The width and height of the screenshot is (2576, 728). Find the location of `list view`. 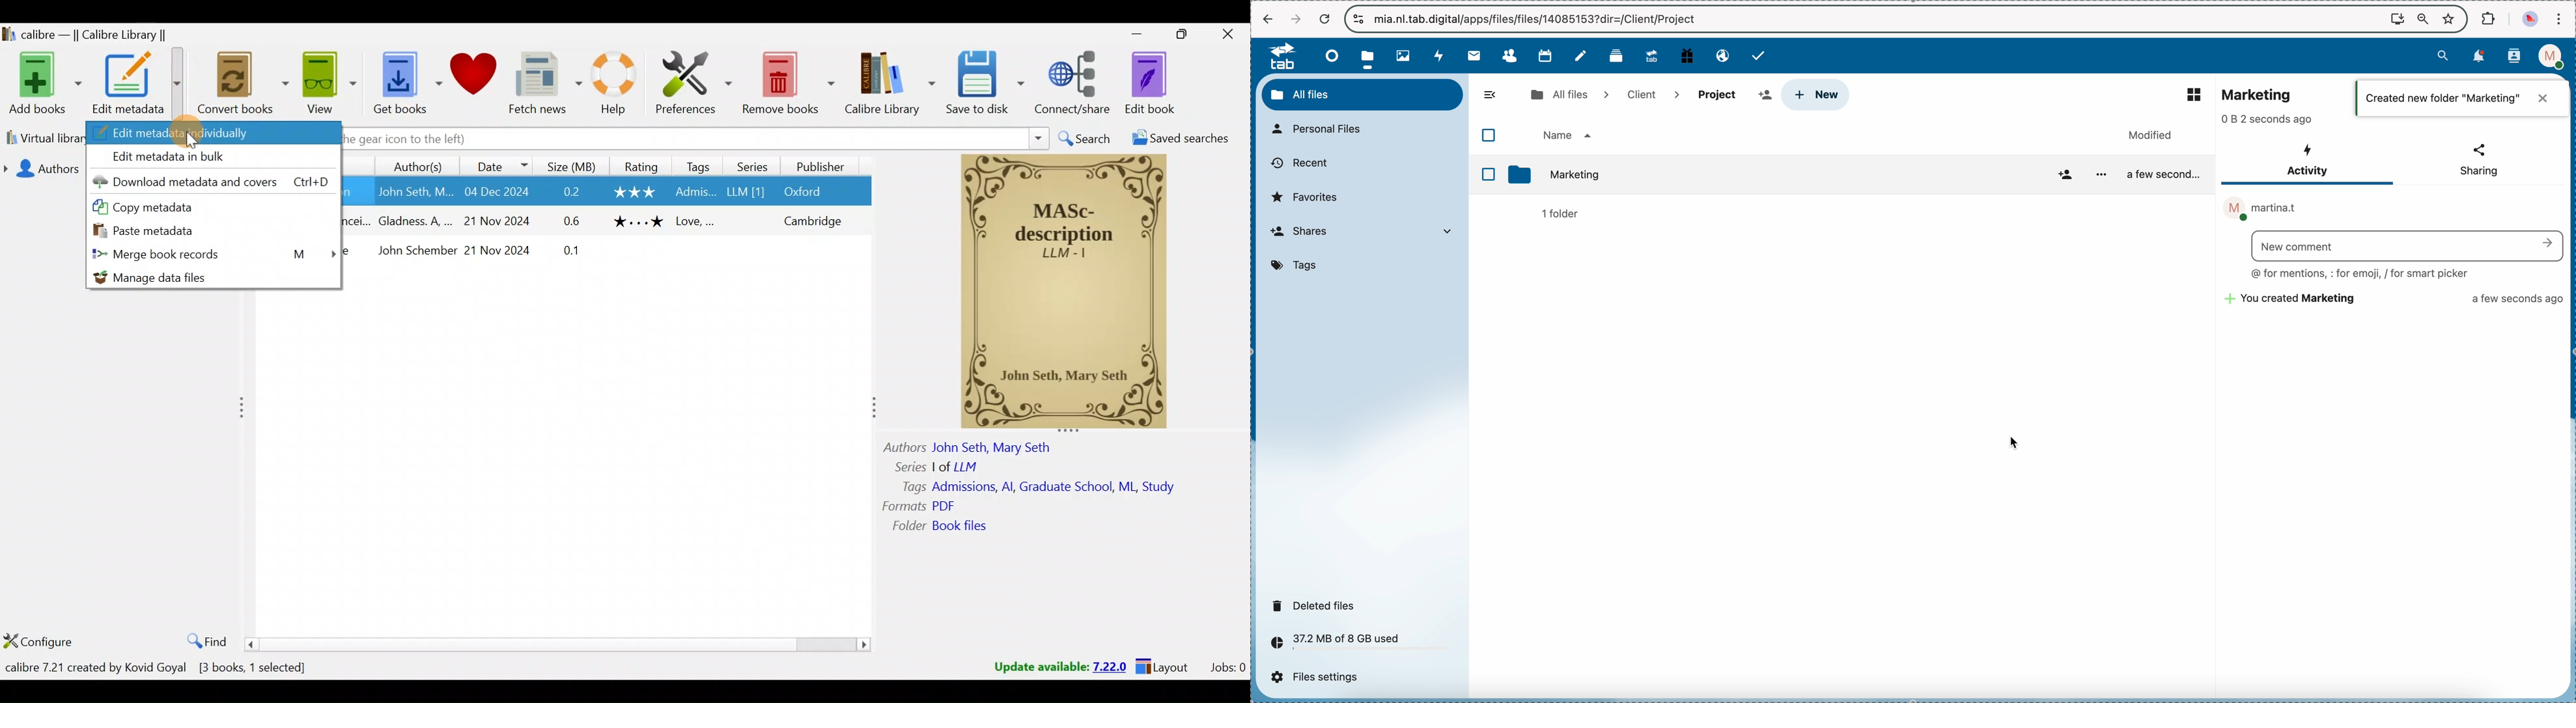

list view is located at coordinates (2461, 99).